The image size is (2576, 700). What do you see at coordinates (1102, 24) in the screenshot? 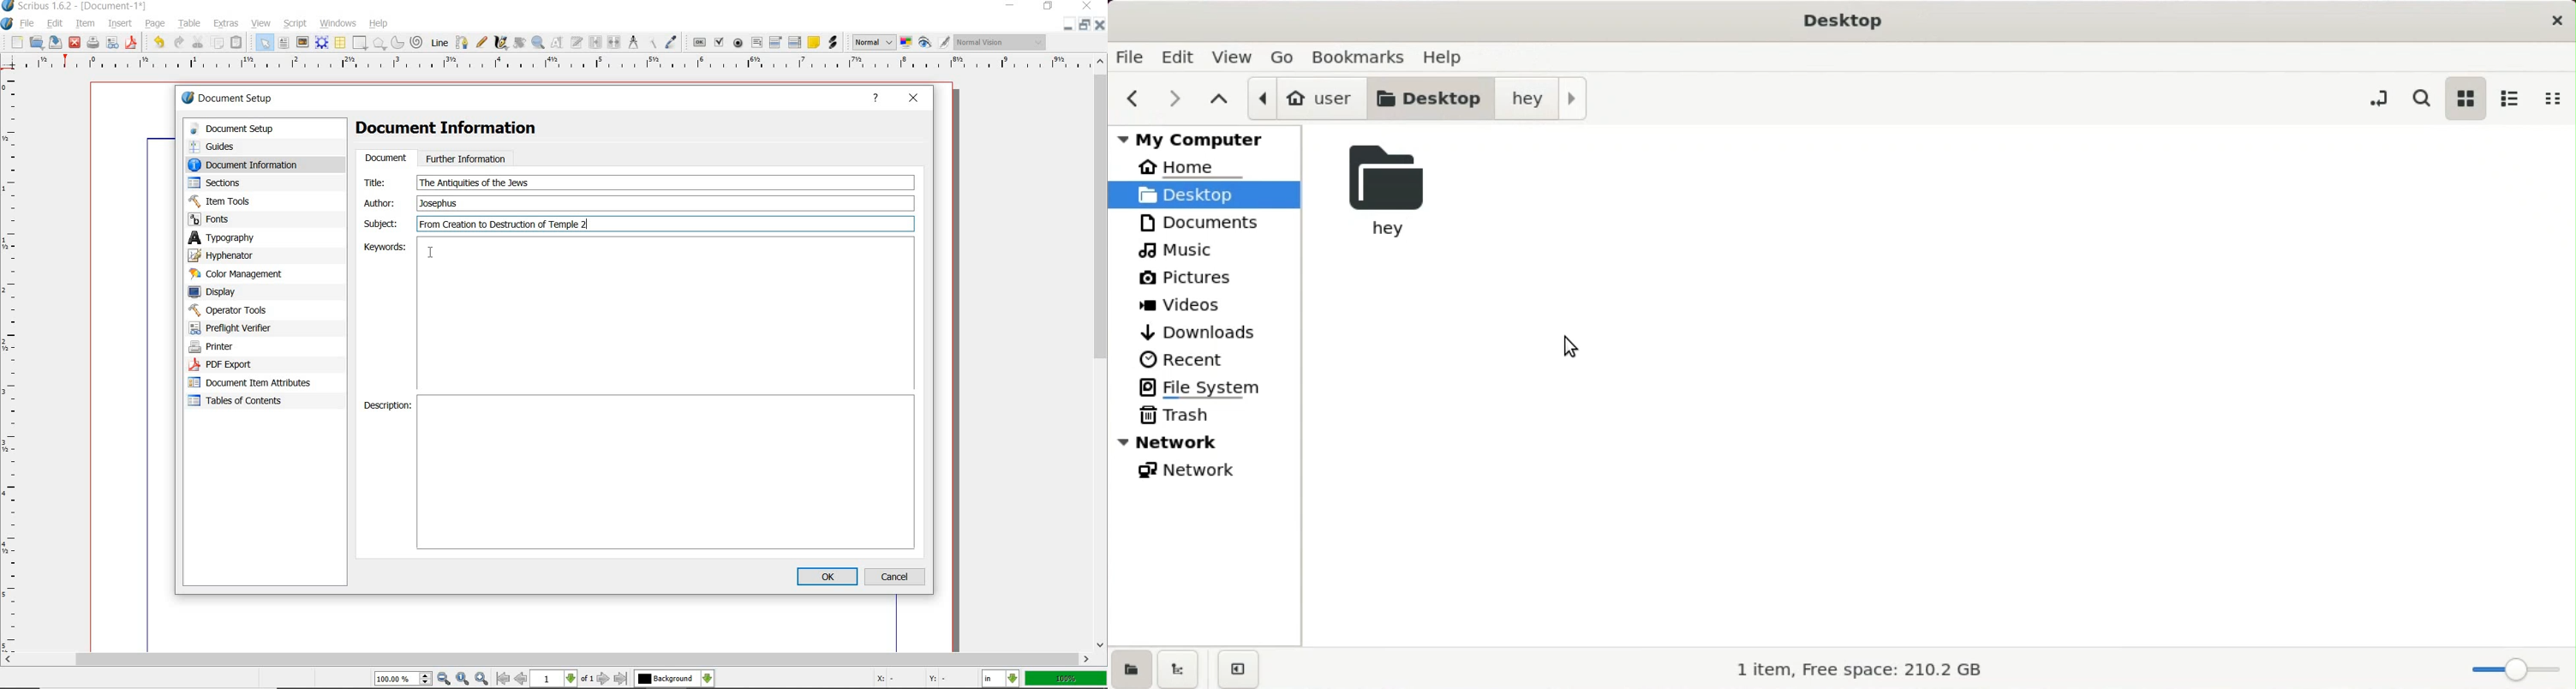
I see `close` at bounding box center [1102, 24].